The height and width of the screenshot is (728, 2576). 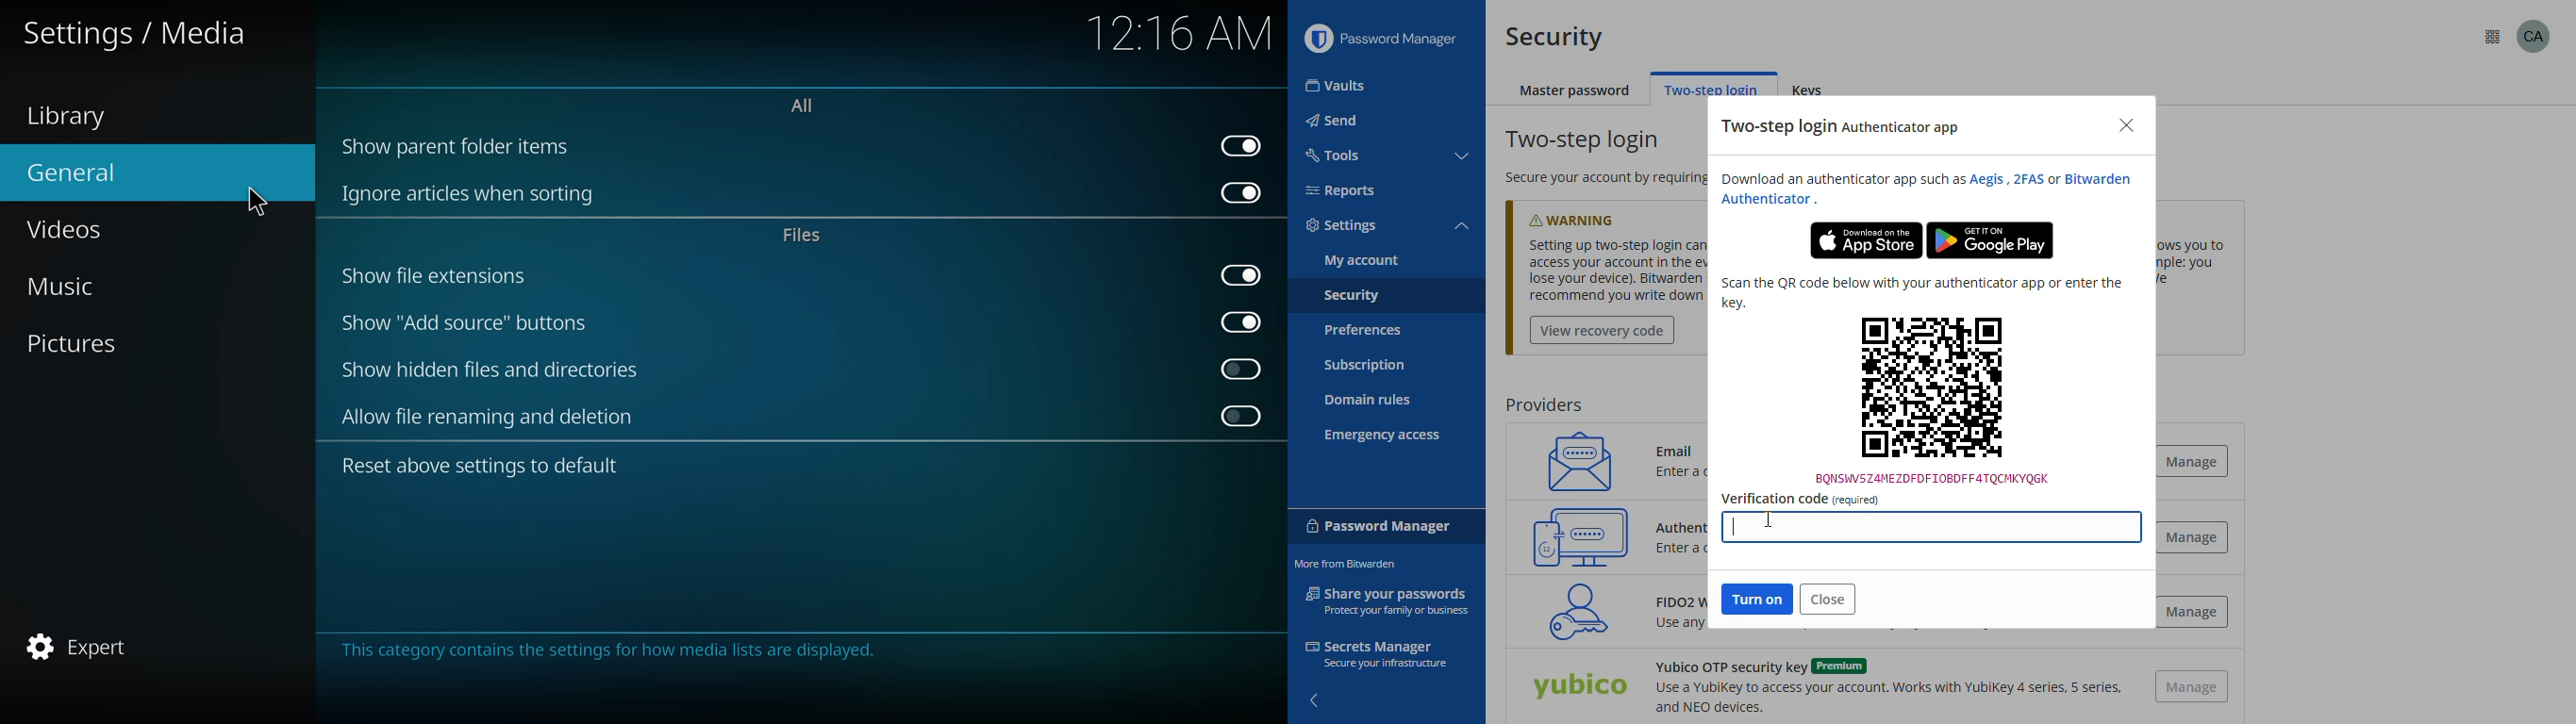 What do you see at coordinates (1246, 193) in the screenshot?
I see `enabled` at bounding box center [1246, 193].